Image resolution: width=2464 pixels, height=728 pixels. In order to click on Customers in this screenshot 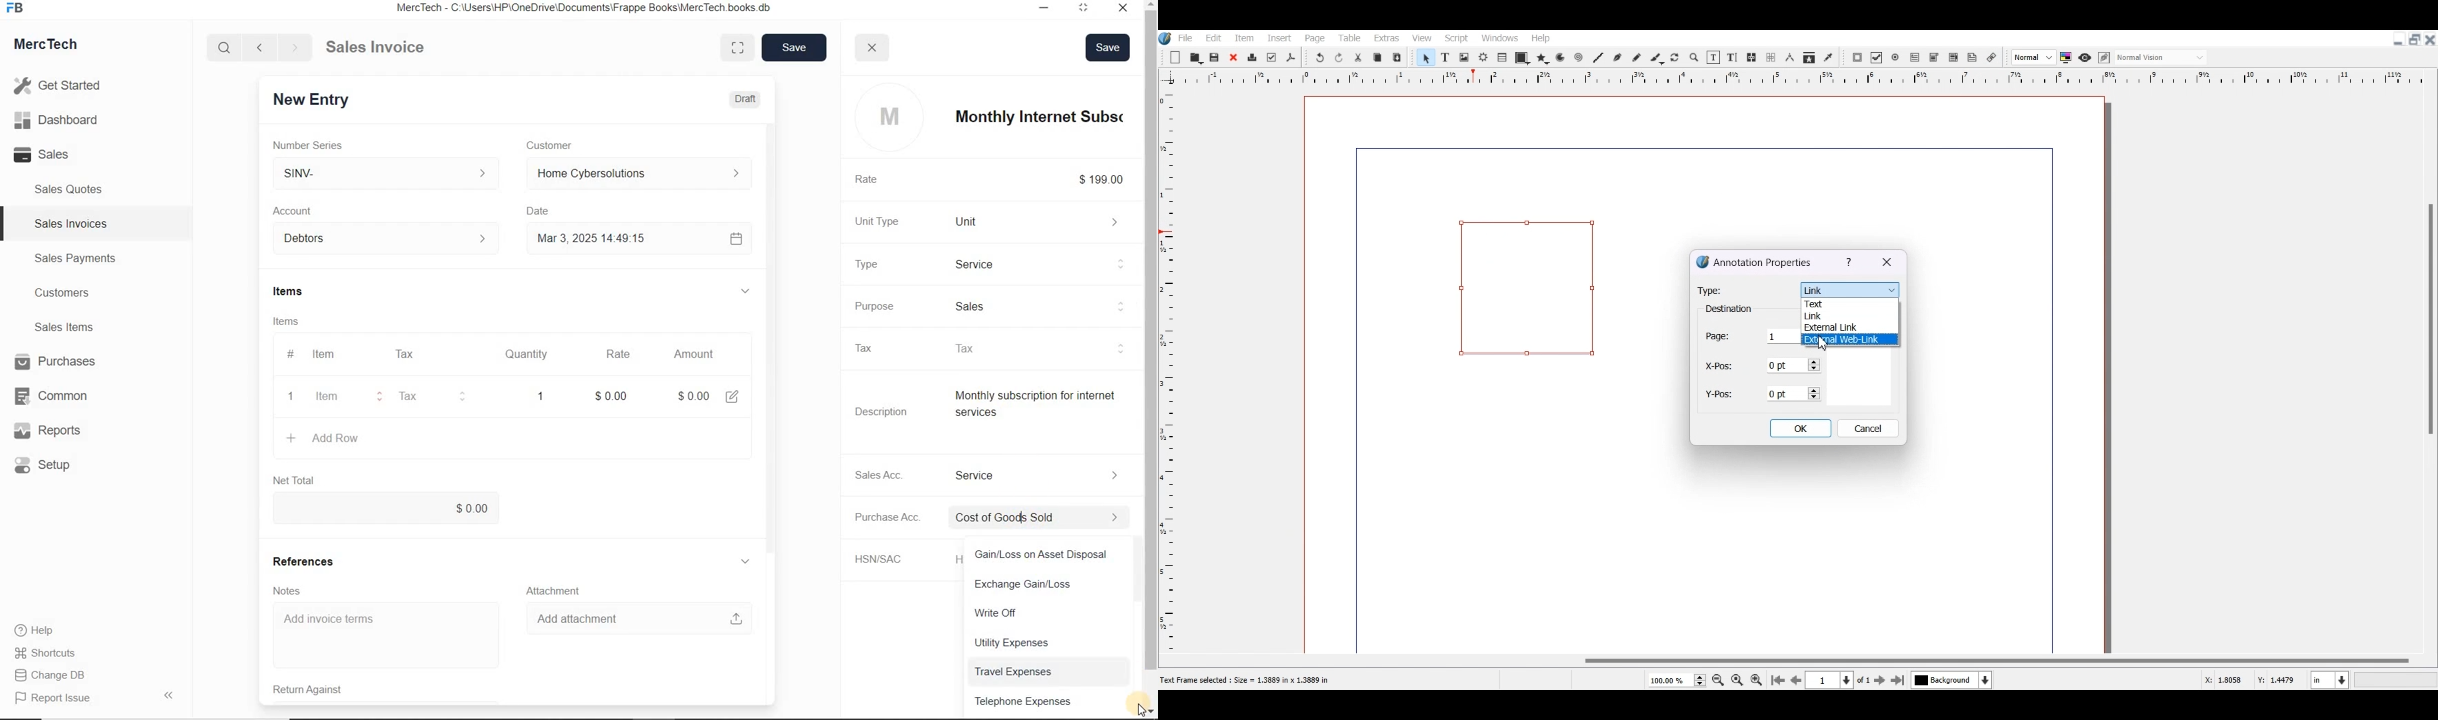, I will do `click(74, 293)`.